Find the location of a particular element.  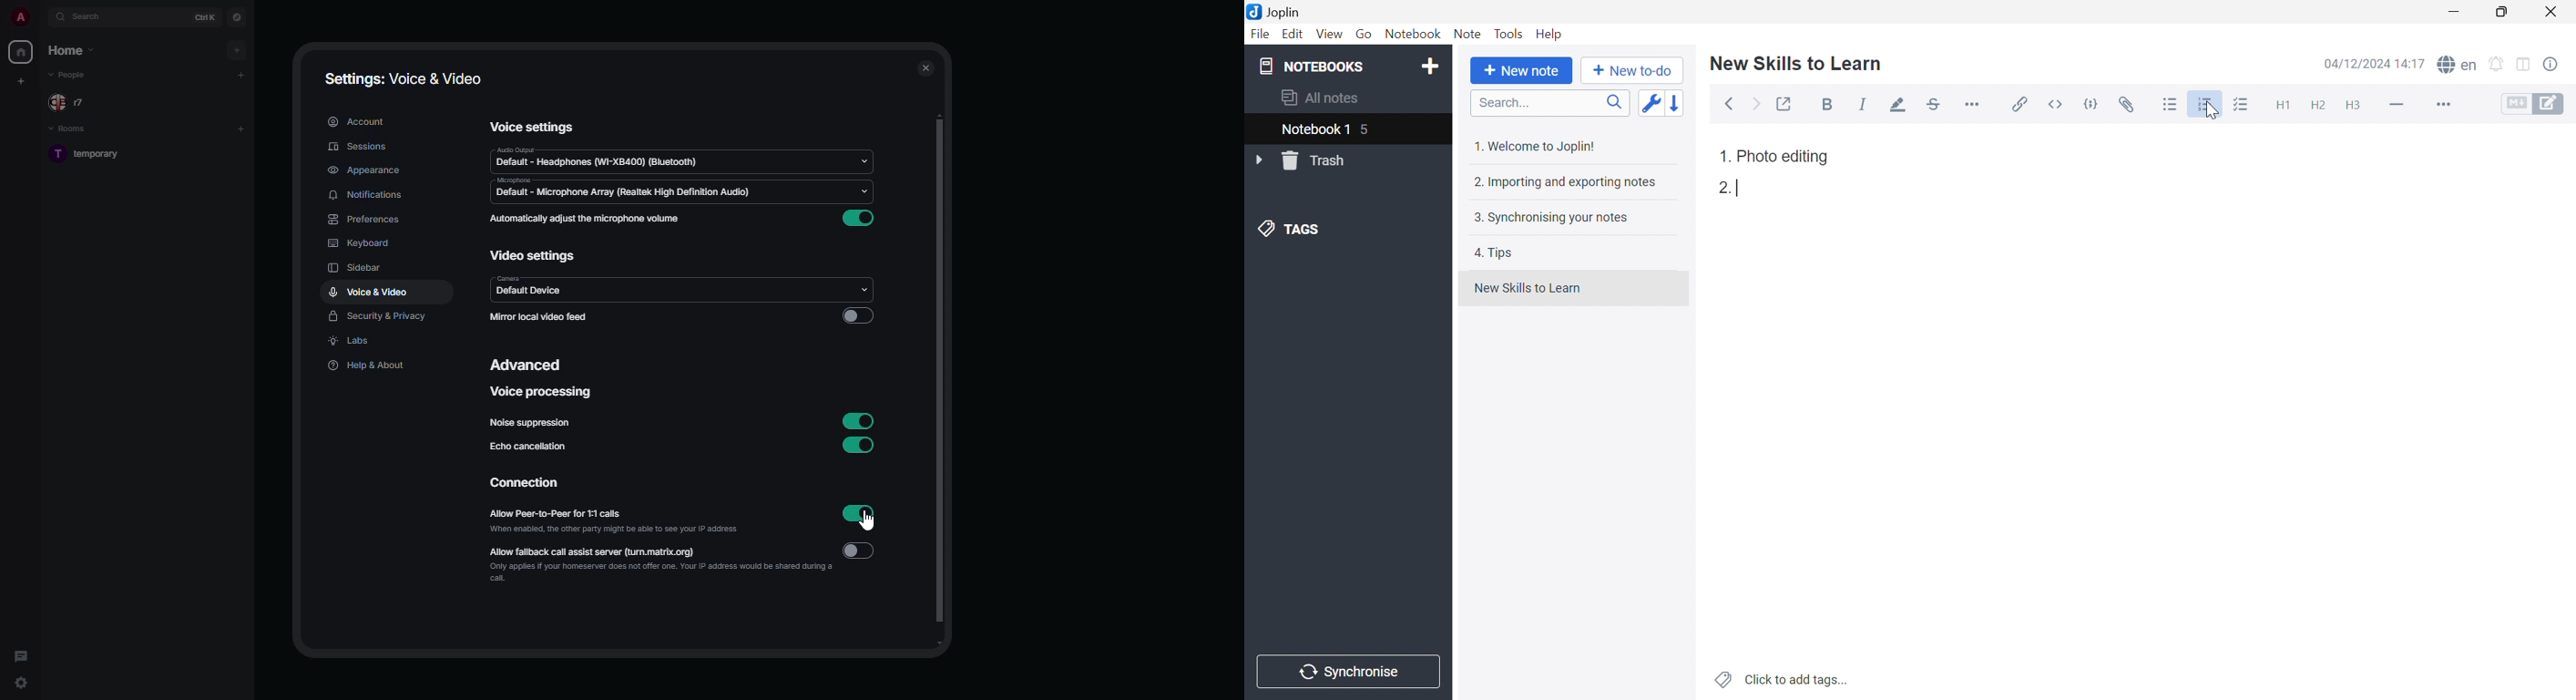

More... is located at coordinates (2442, 106).